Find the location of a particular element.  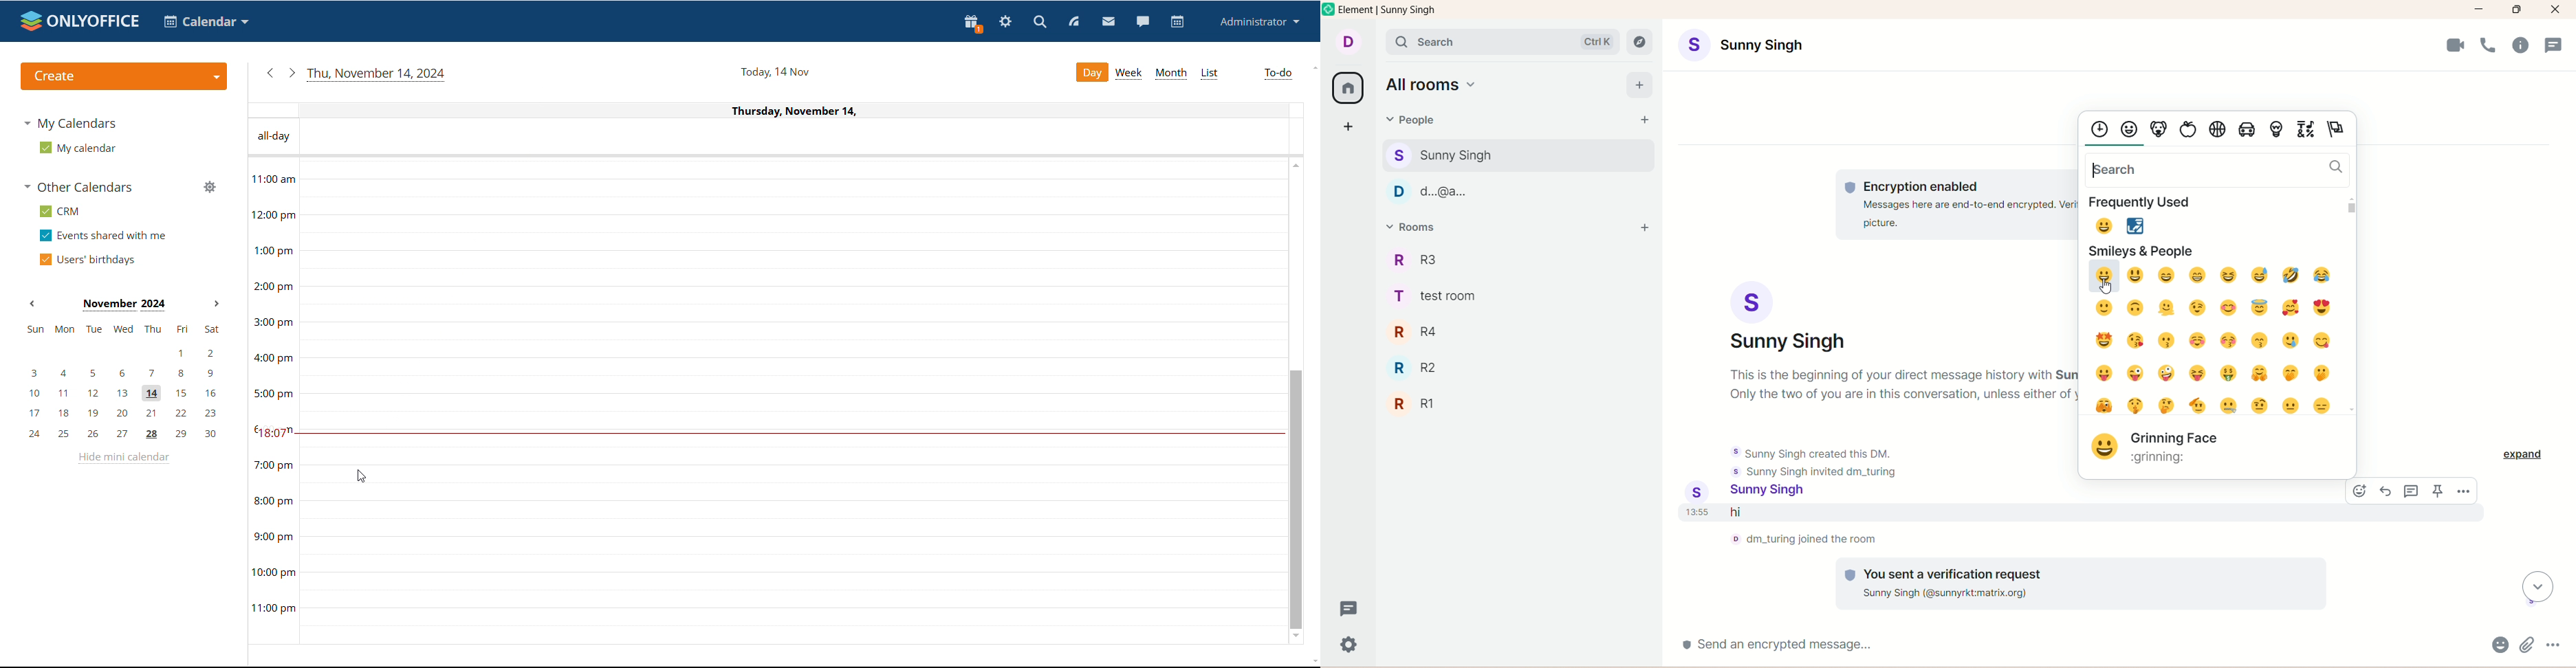

Food and drink is located at coordinates (2188, 131).